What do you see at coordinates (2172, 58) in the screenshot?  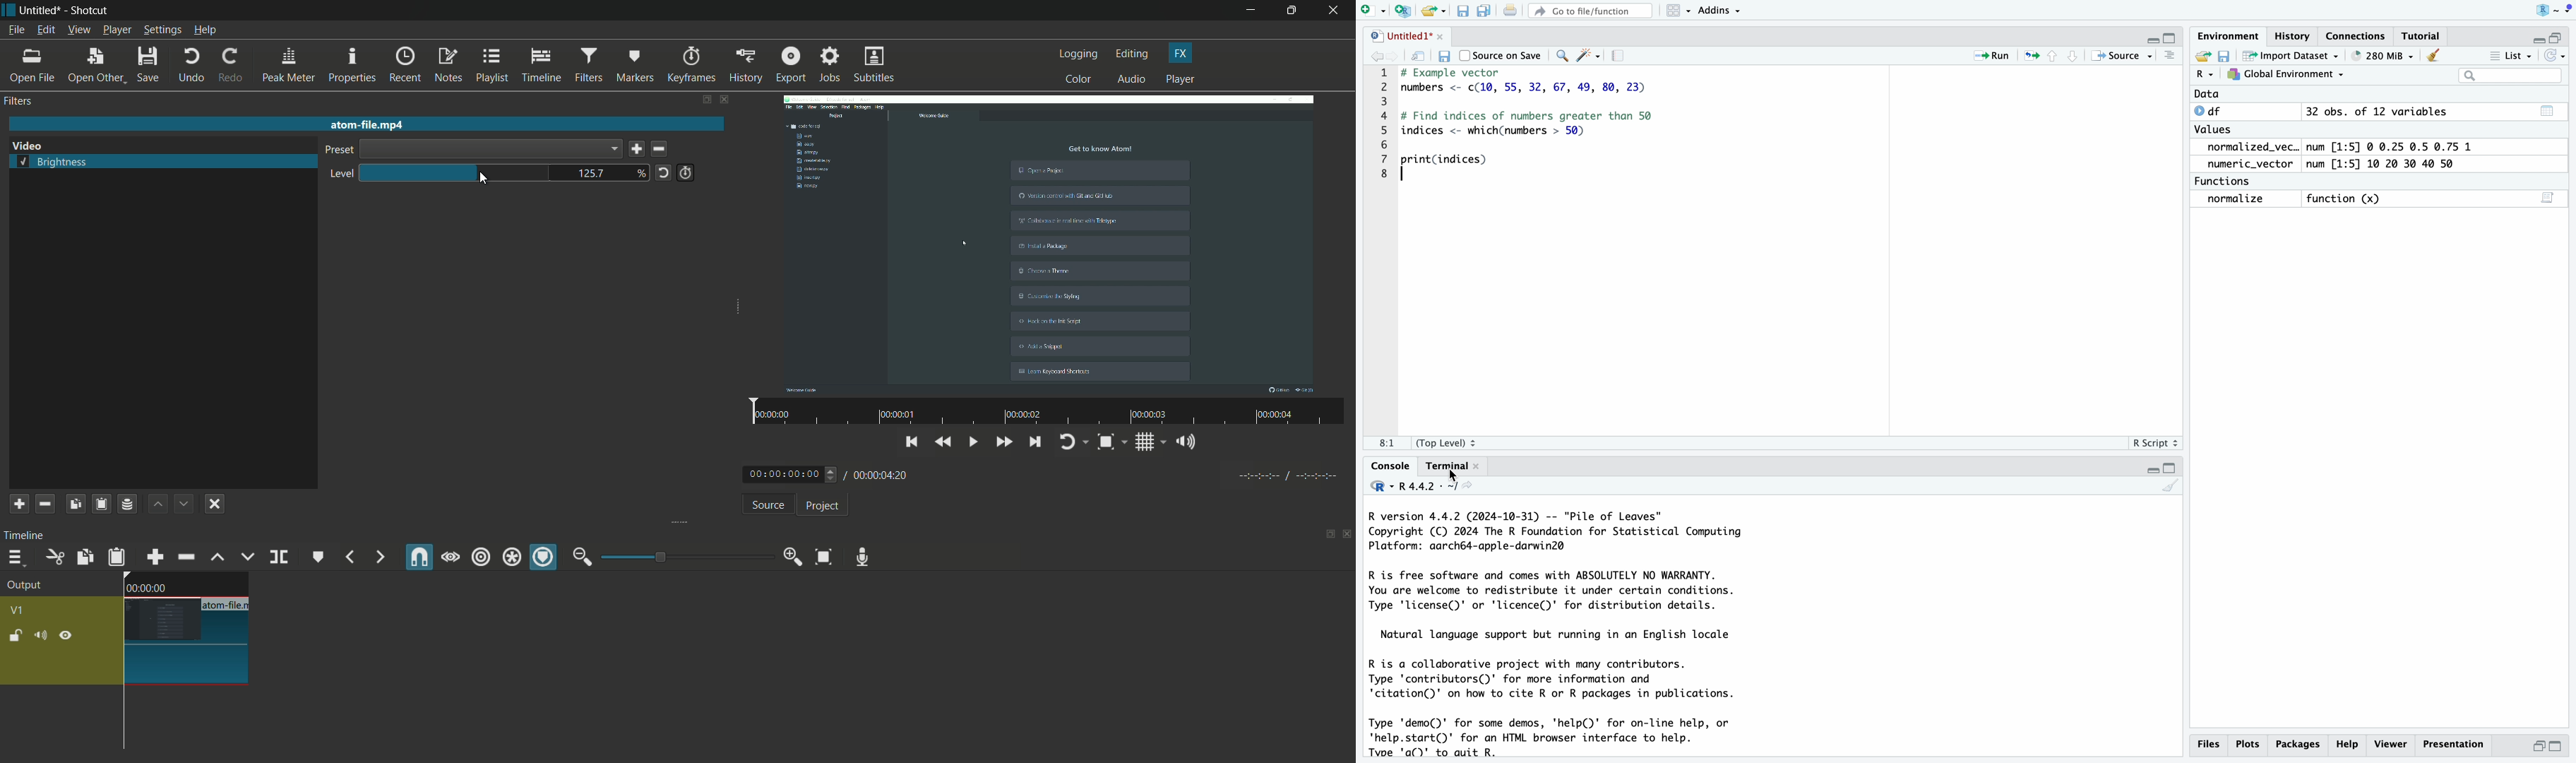 I see `MENU` at bounding box center [2172, 58].